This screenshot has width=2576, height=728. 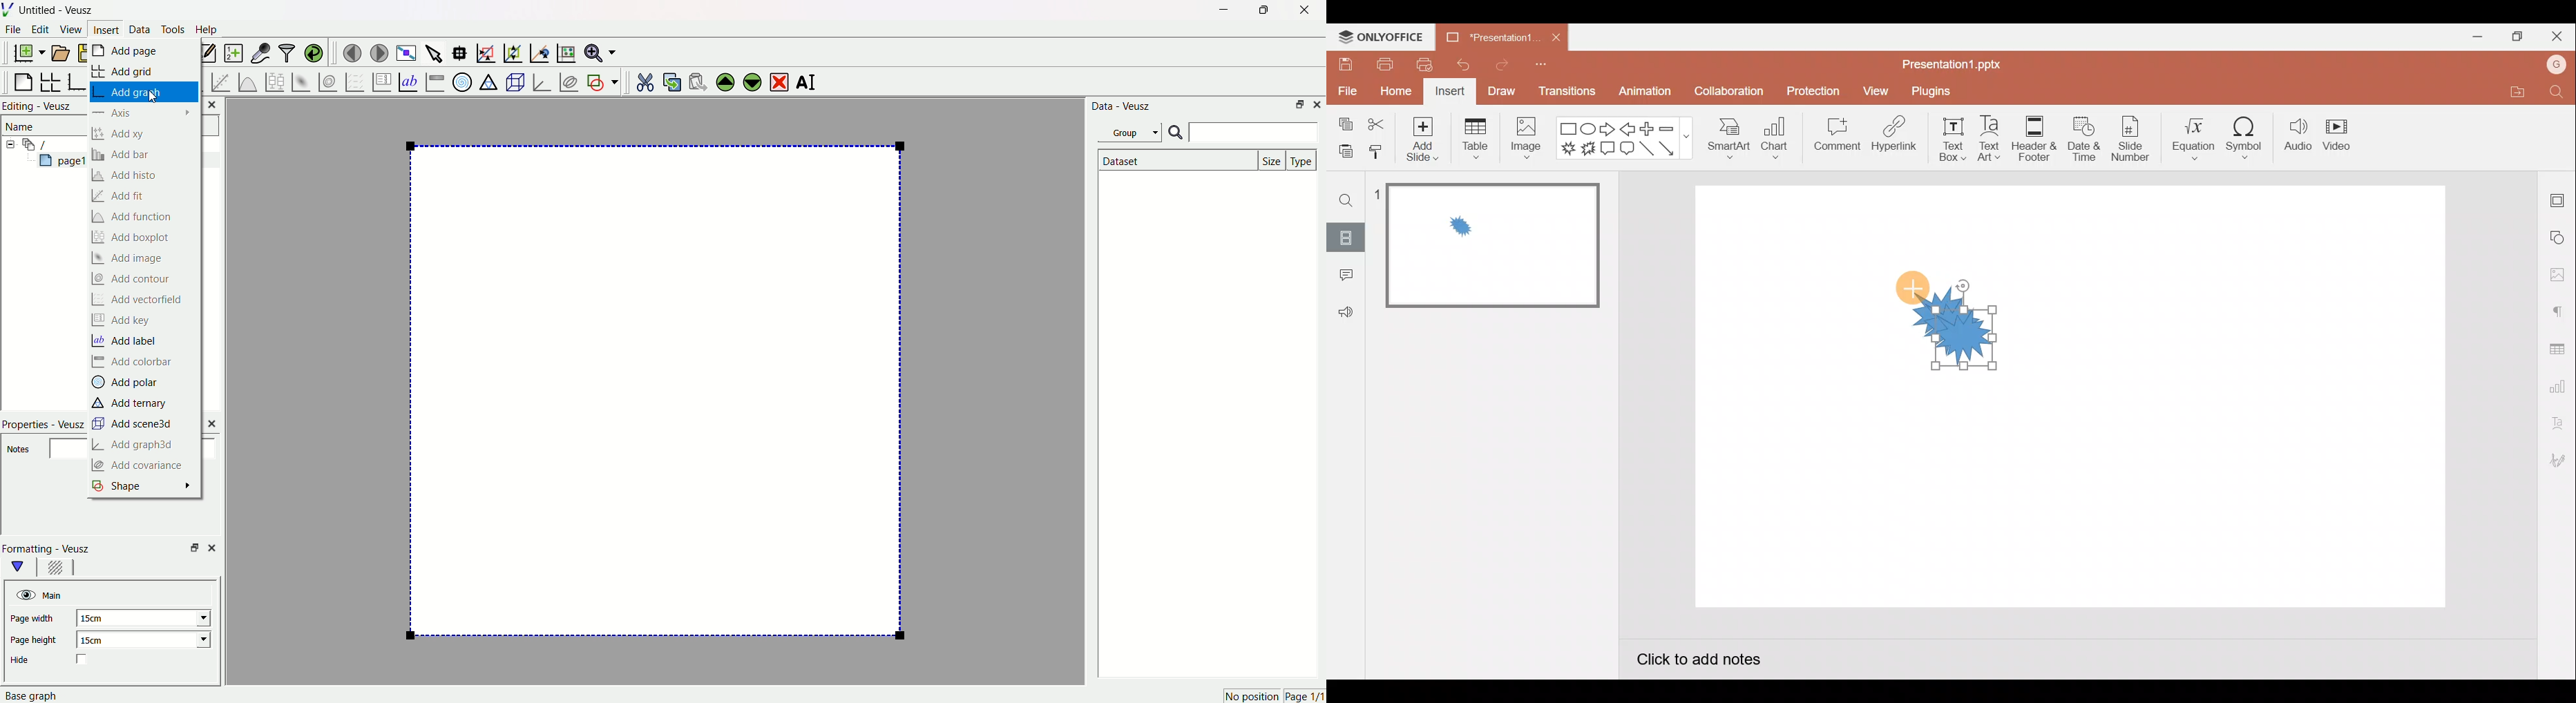 What do you see at coordinates (1378, 122) in the screenshot?
I see `Cut` at bounding box center [1378, 122].